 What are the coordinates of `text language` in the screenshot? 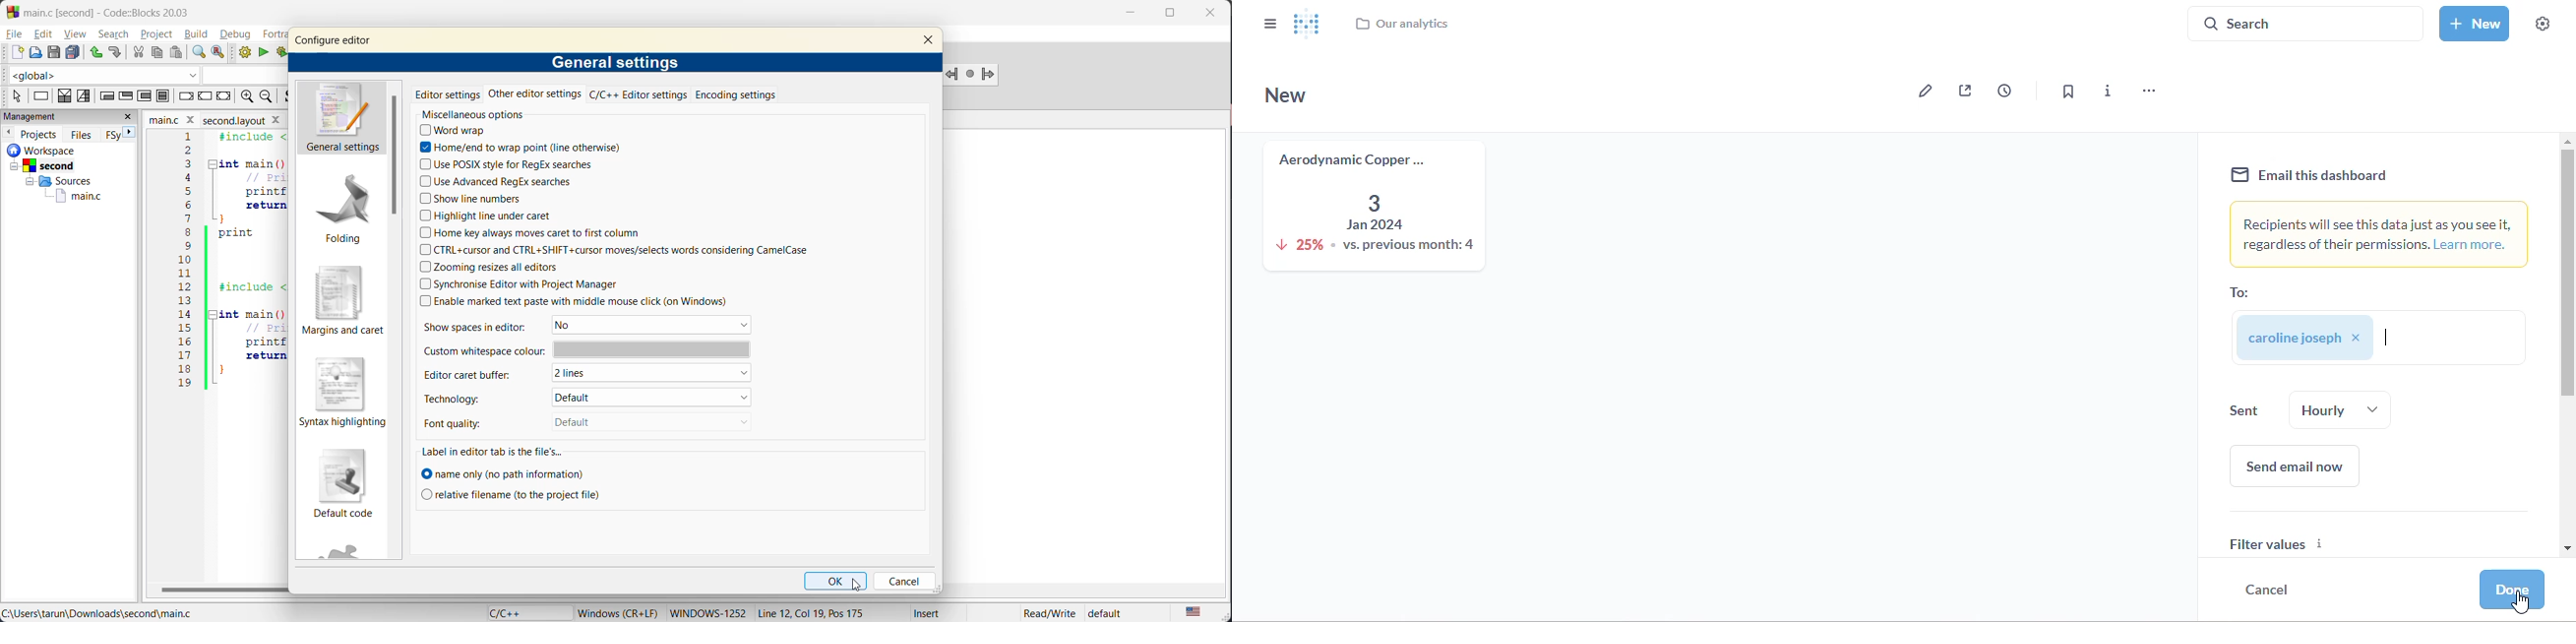 It's located at (1197, 611).